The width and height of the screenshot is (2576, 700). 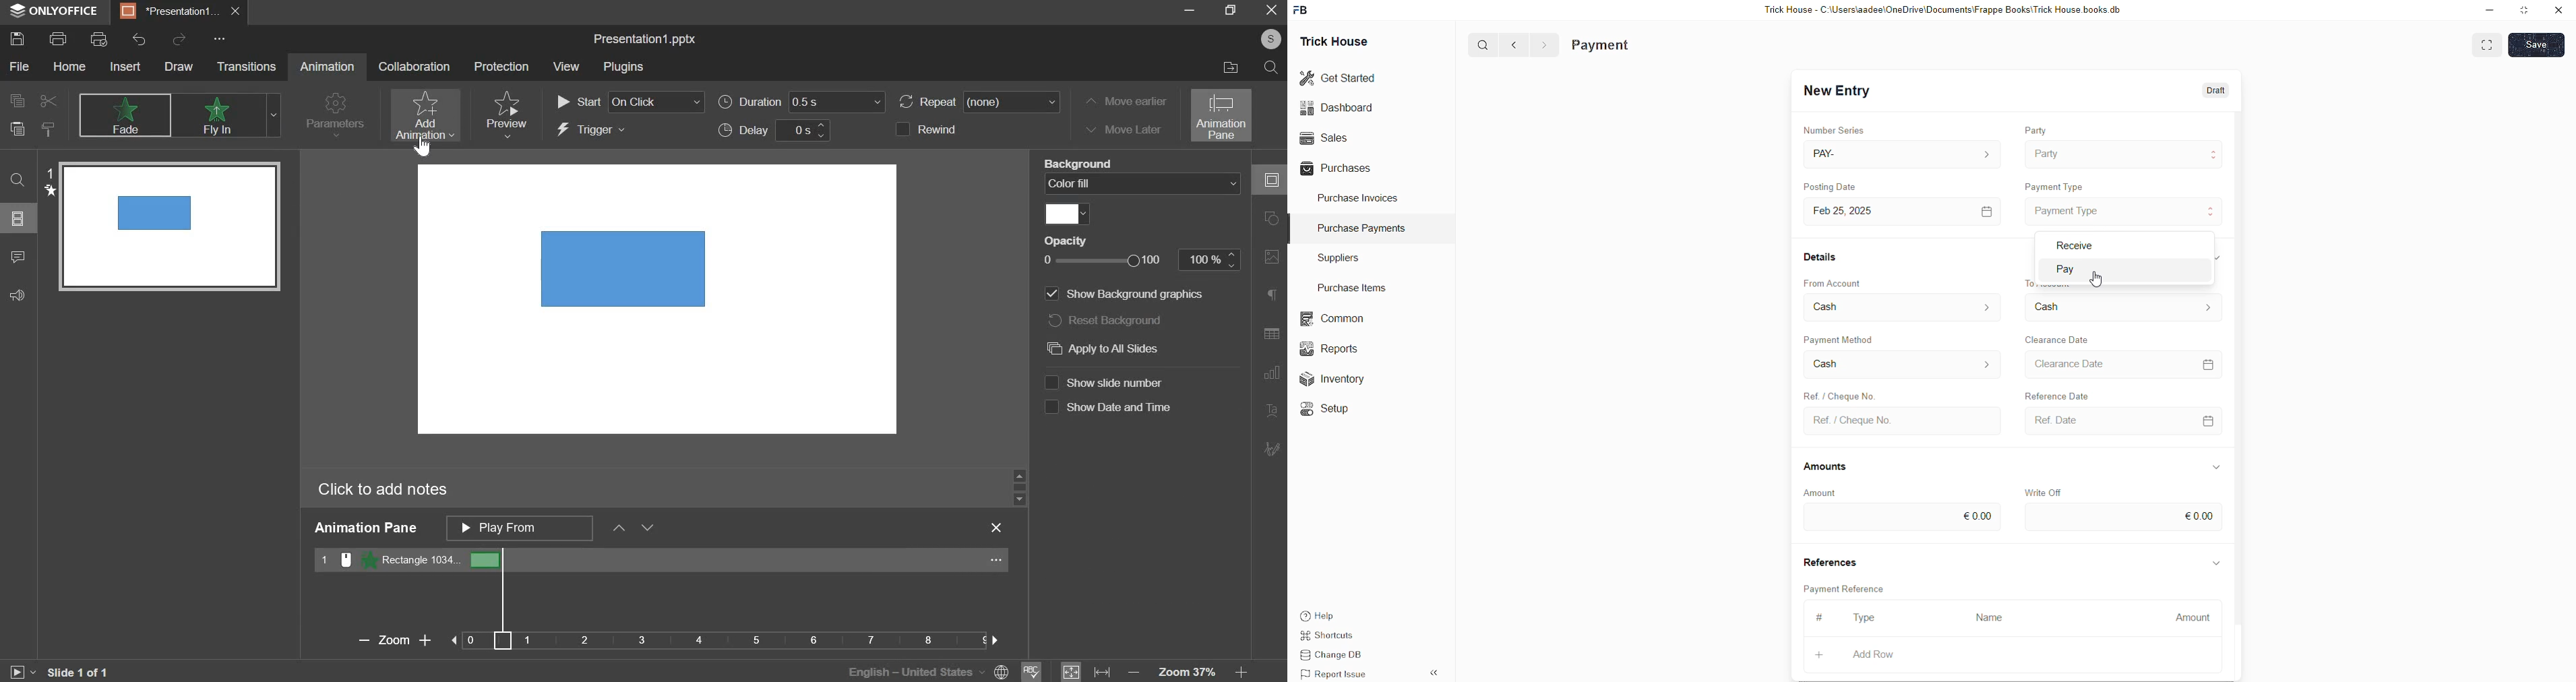 What do you see at coordinates (1334, 319) in the screenshot?
I see `common` at bounding box center [1334, 319].